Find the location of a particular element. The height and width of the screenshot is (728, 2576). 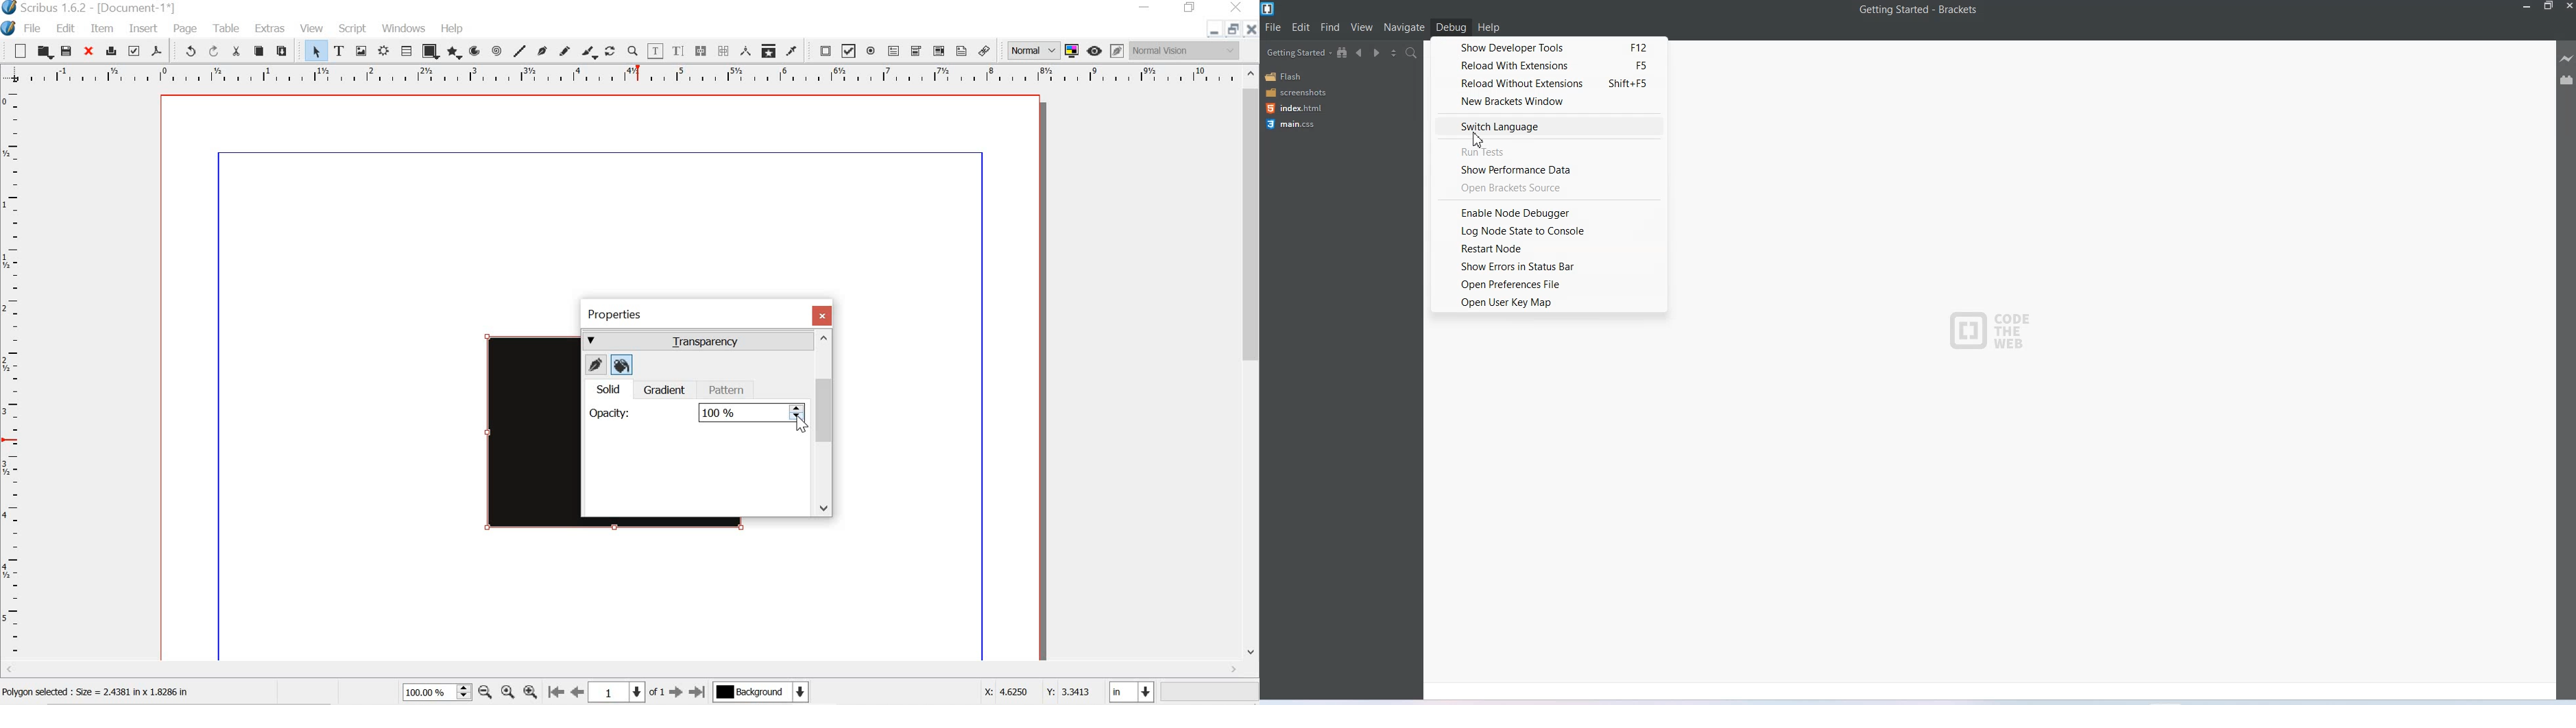

undo is located at coordinates (190, 50).